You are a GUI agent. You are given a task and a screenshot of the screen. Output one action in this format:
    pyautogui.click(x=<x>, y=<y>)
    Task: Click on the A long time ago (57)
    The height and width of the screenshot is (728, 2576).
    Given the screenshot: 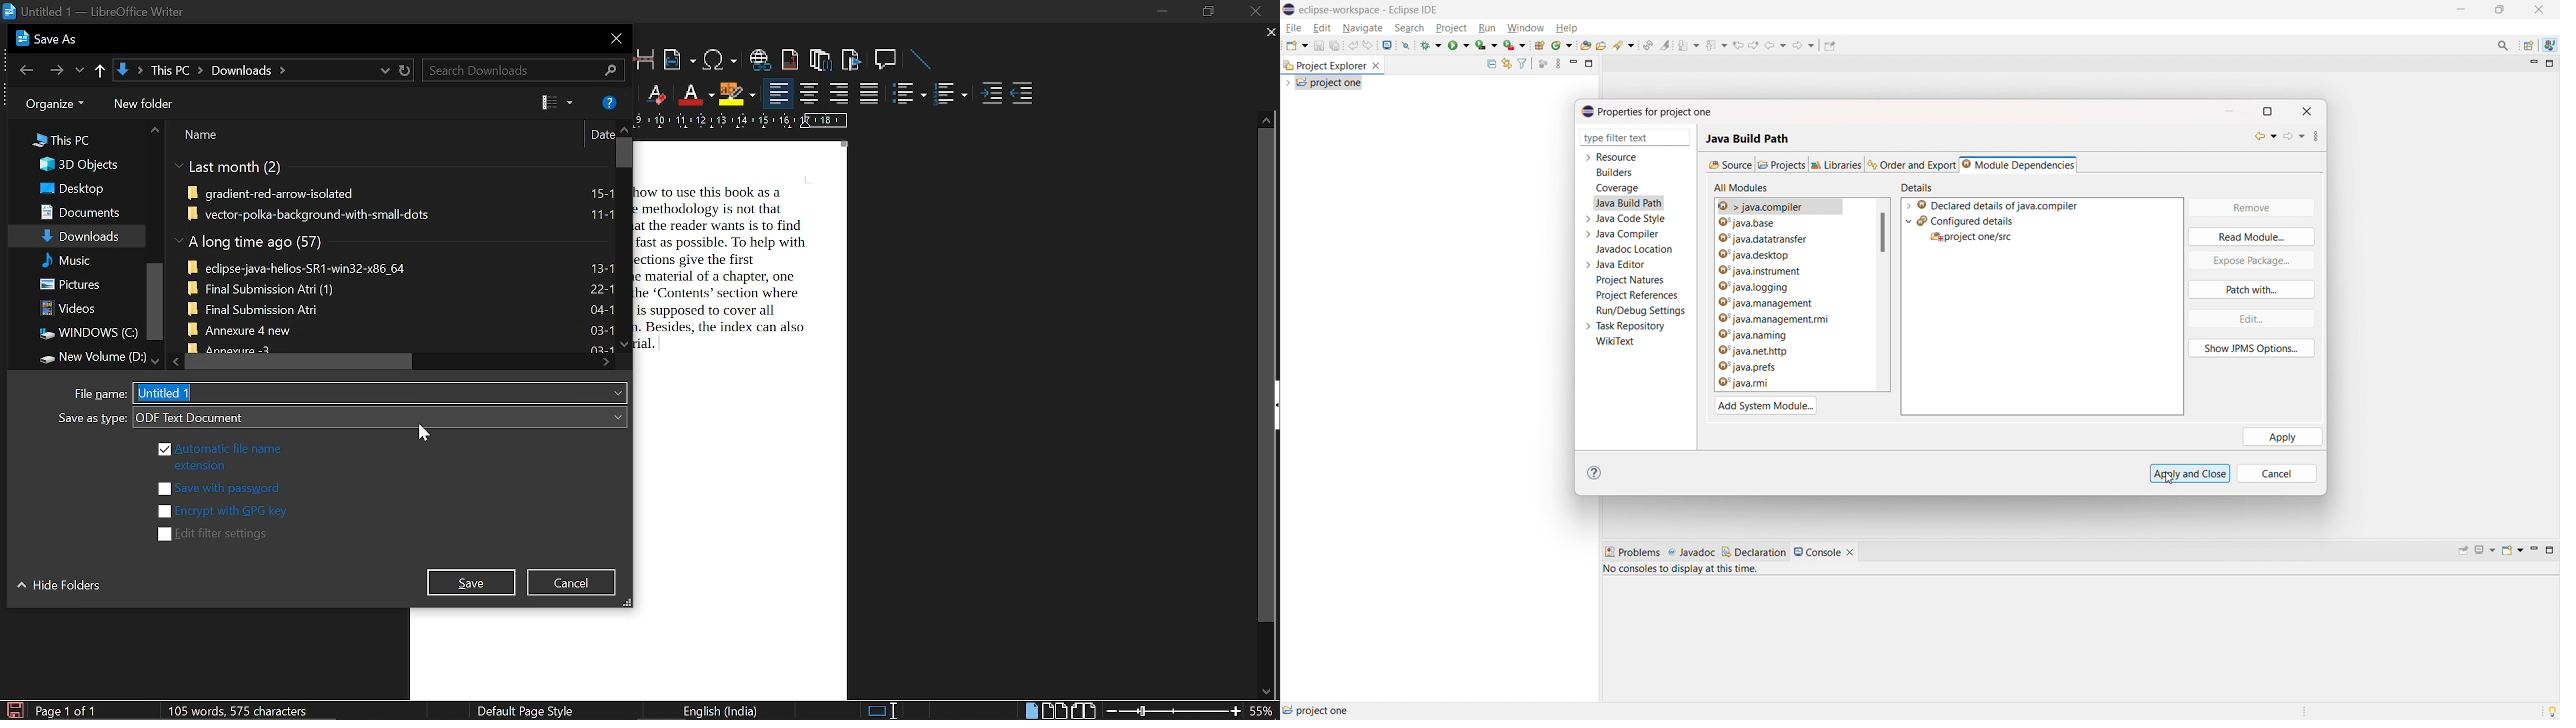 What is the action you would take?
    pyautogui.click(x=252, y=243)
    